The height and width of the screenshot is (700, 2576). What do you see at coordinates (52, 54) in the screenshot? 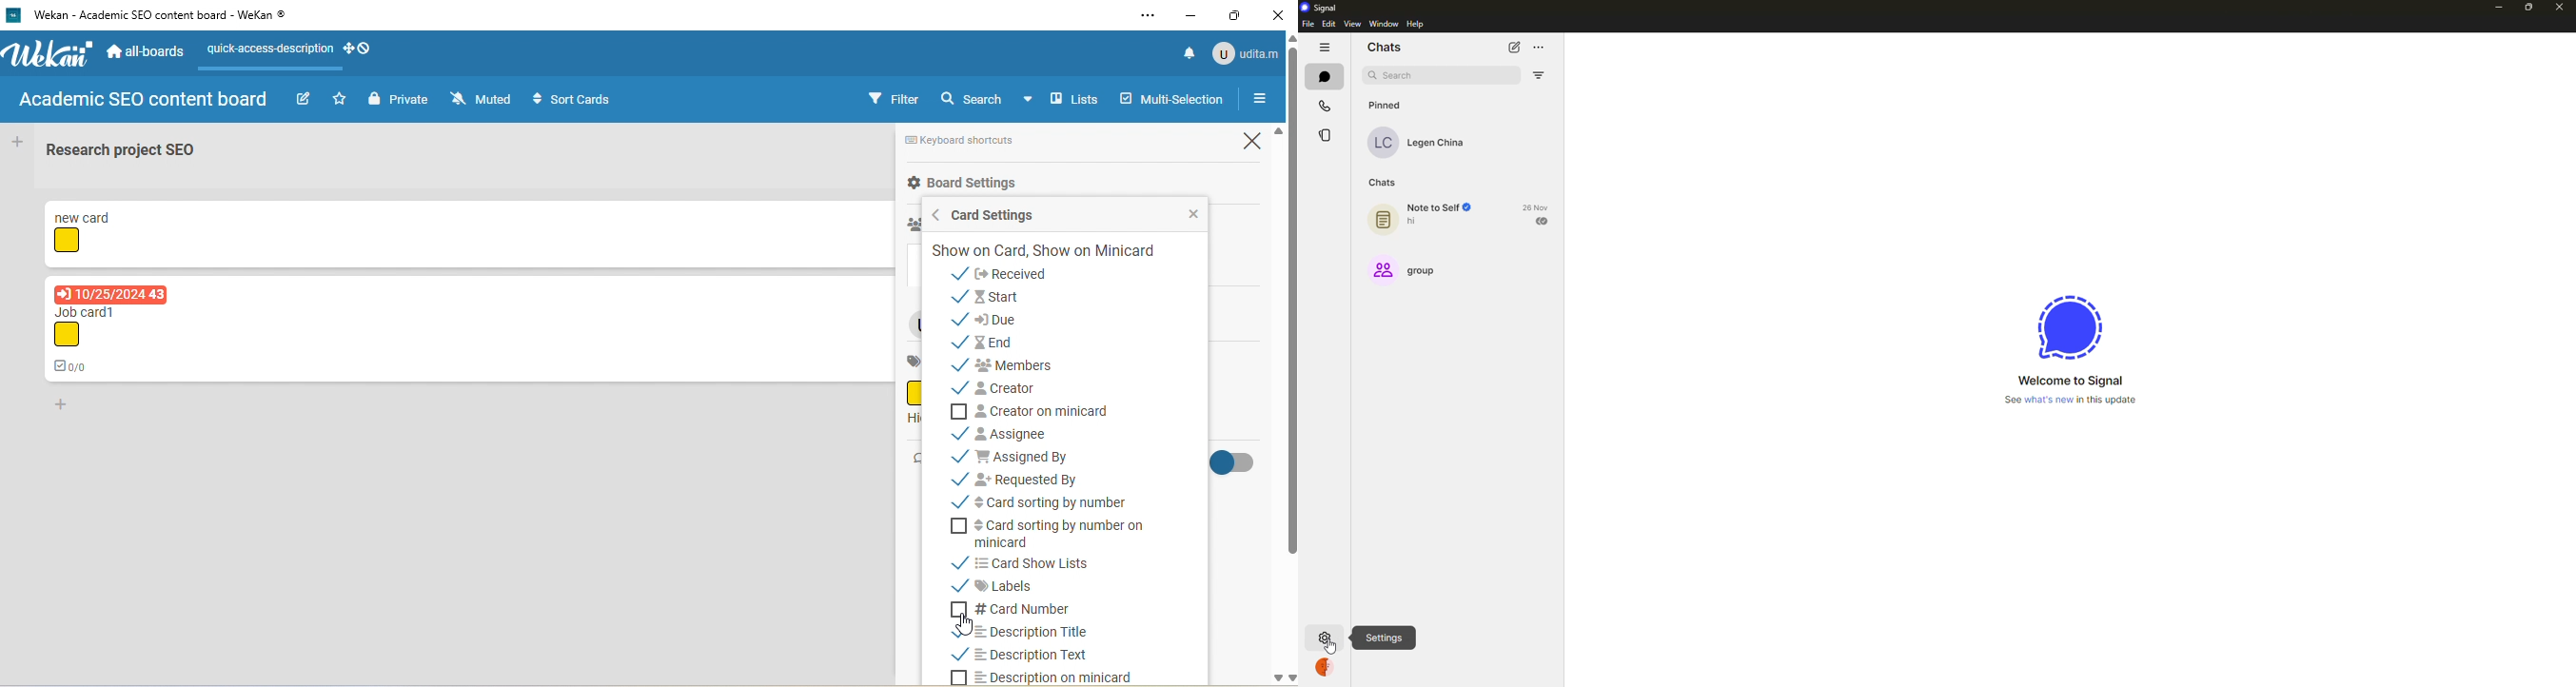
I see `logo` at bounding box center [52, 54].